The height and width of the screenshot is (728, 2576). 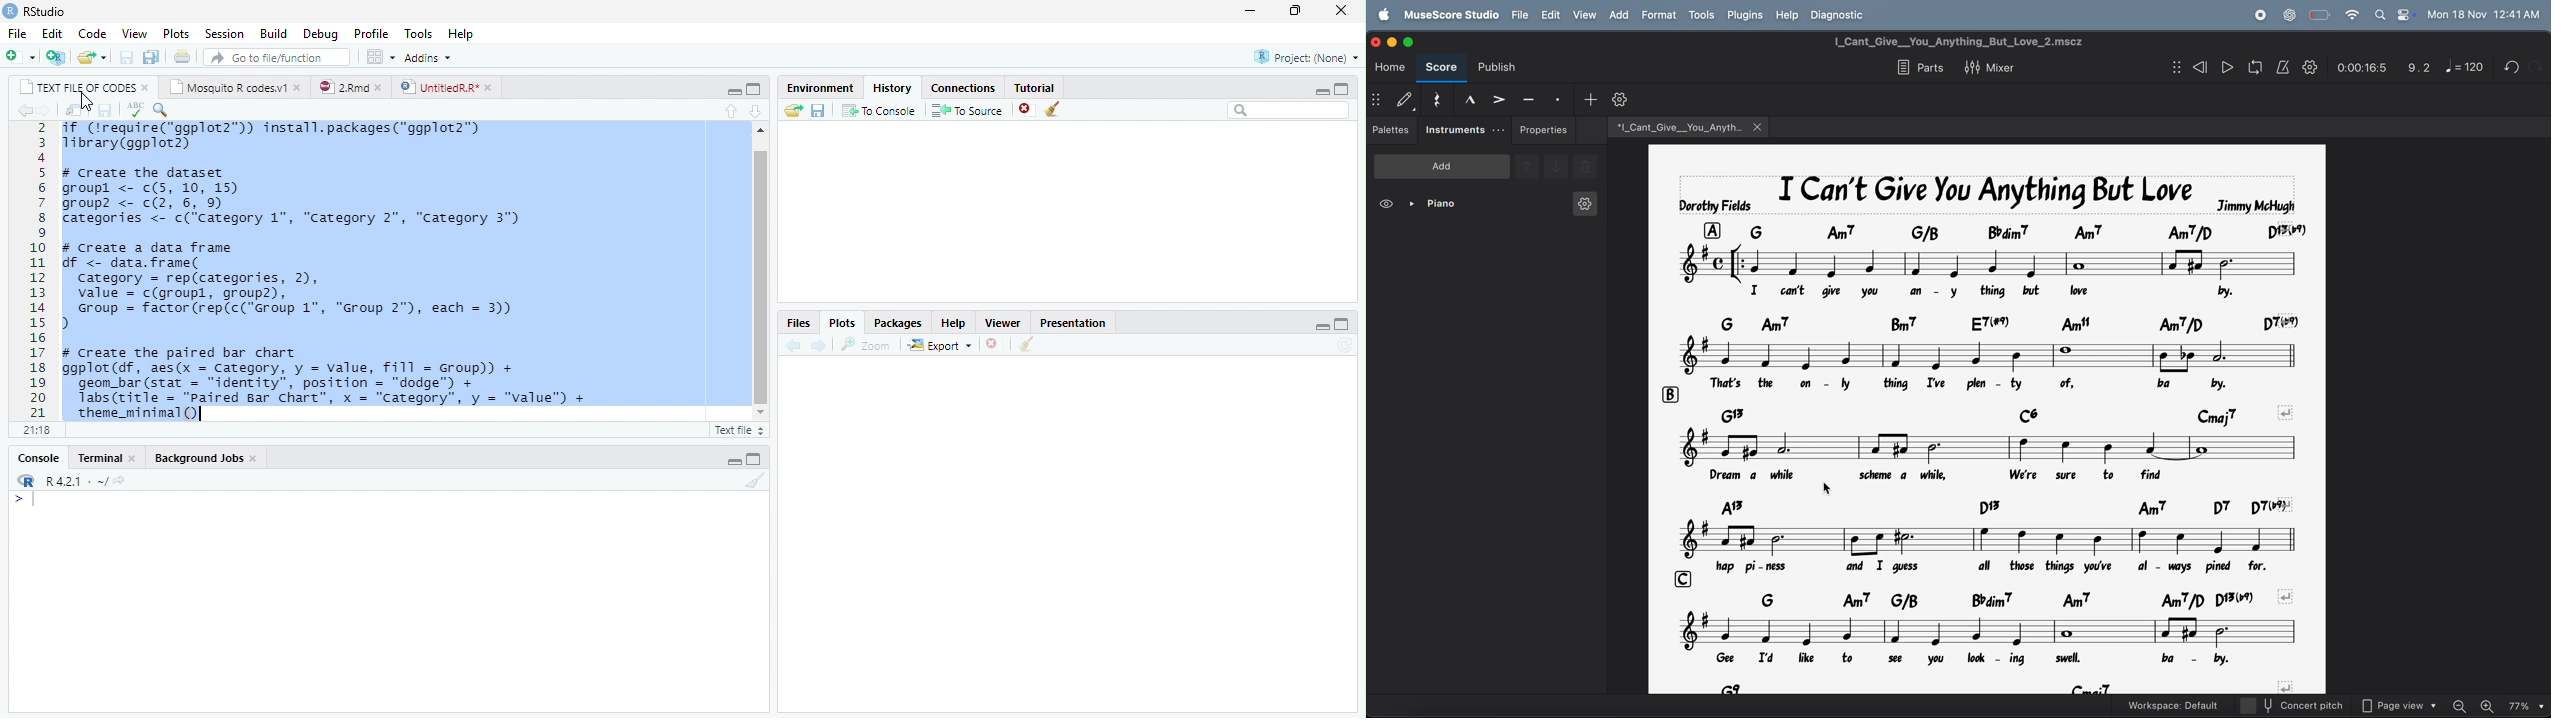 I want to click on add, so click(x=1440, y=166).